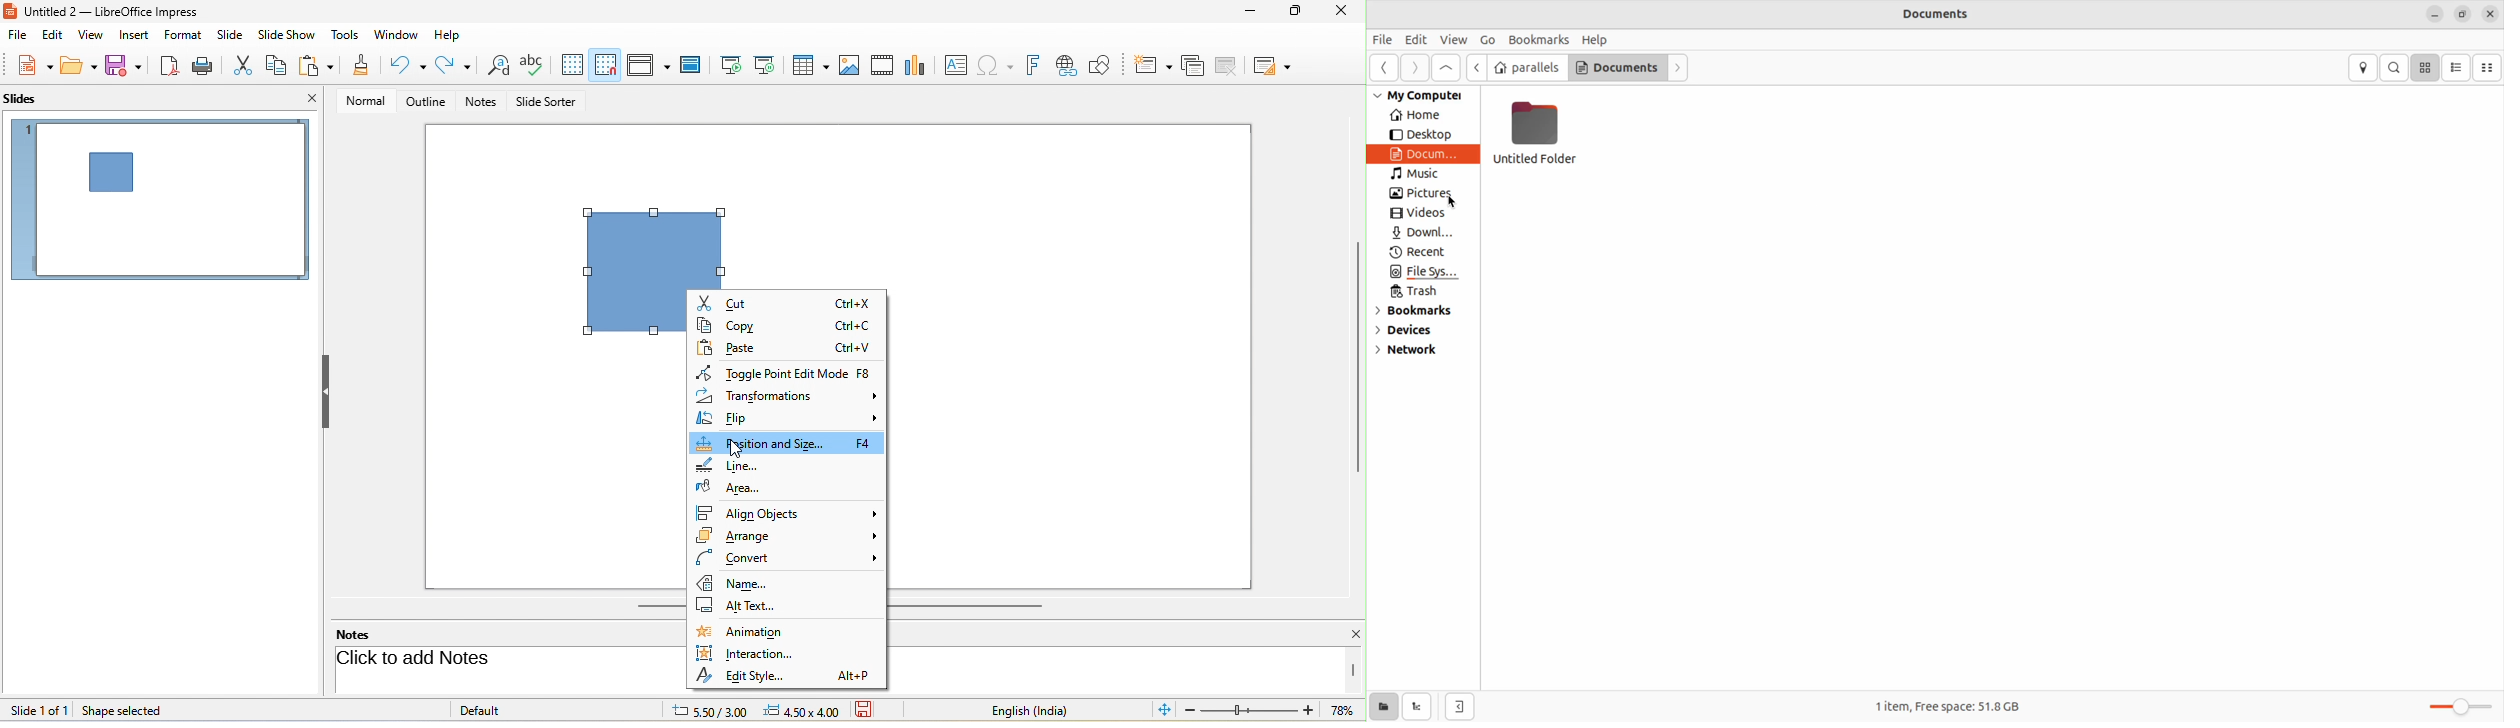 The width and height of the screenshot is (2520, 728). What do you see at coordinates (788, 511) in the screenshot?
I see `align objects` at bounding box center [788, 511].